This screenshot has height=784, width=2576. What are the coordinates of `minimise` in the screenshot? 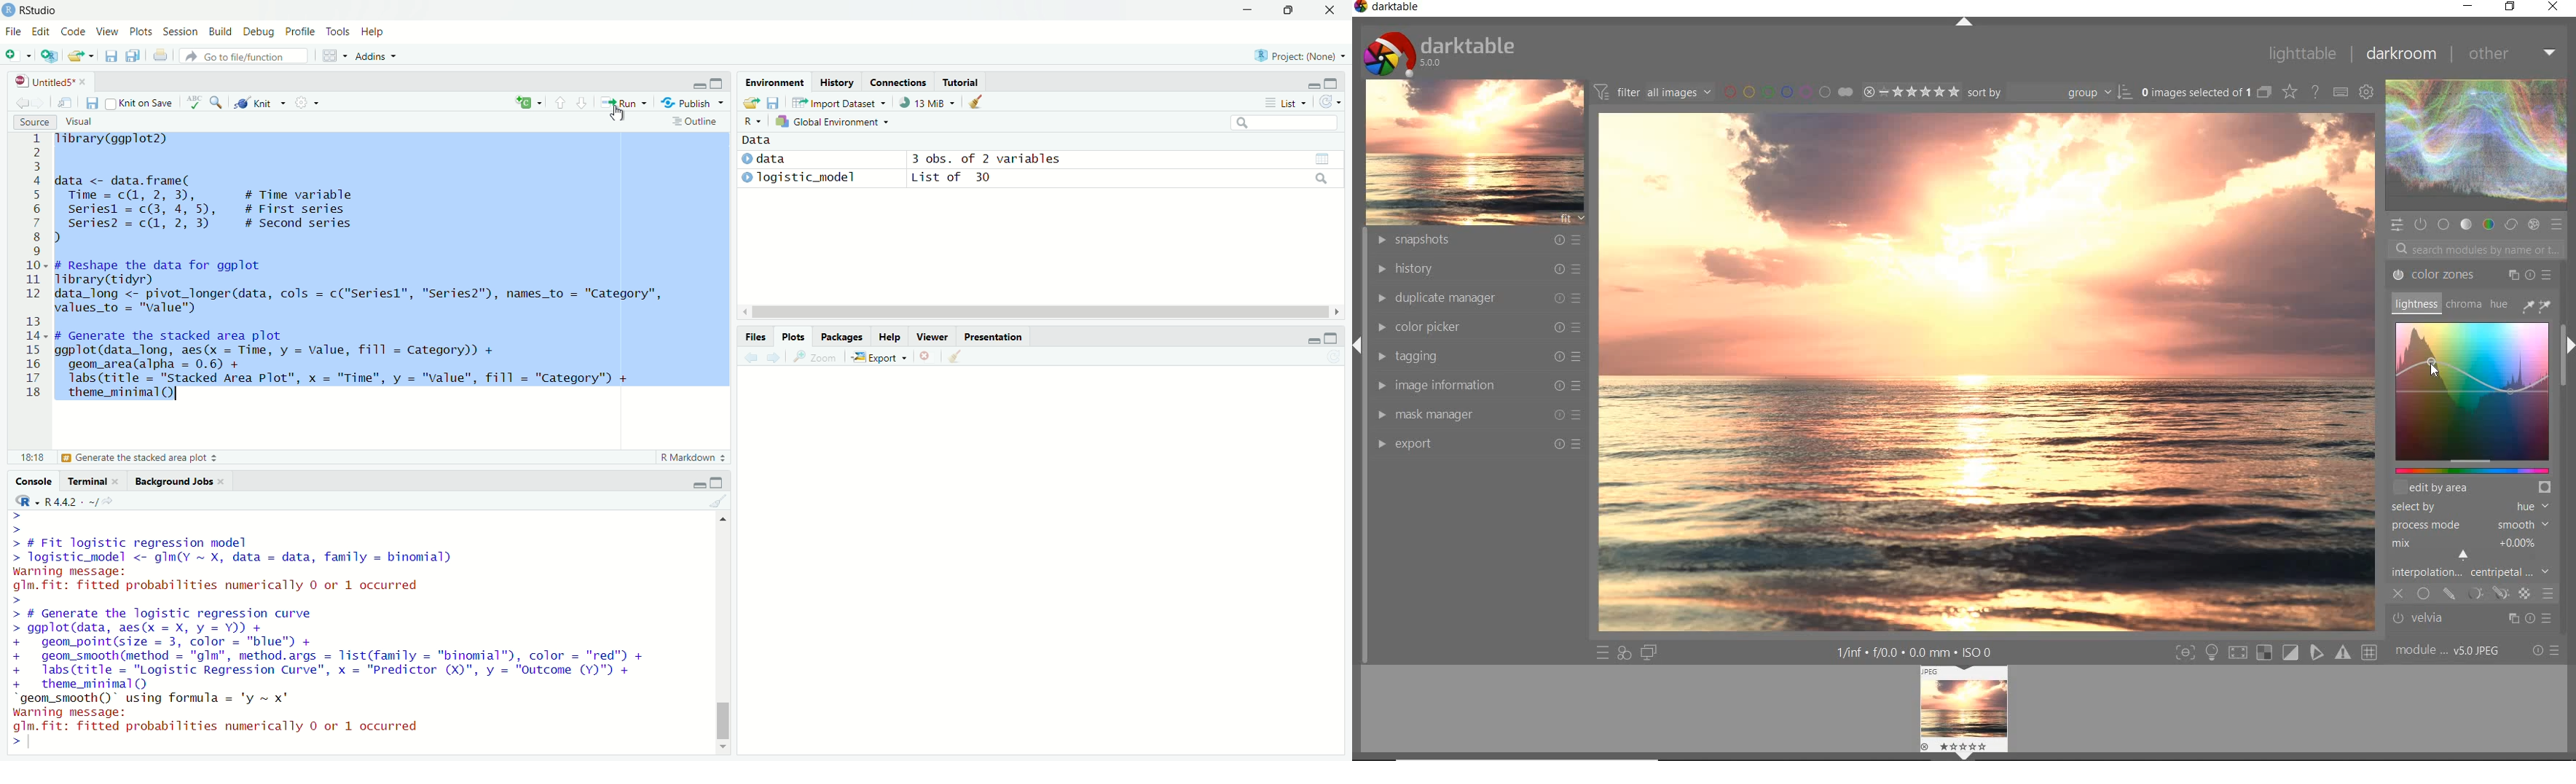 It's located at (1245, 10).